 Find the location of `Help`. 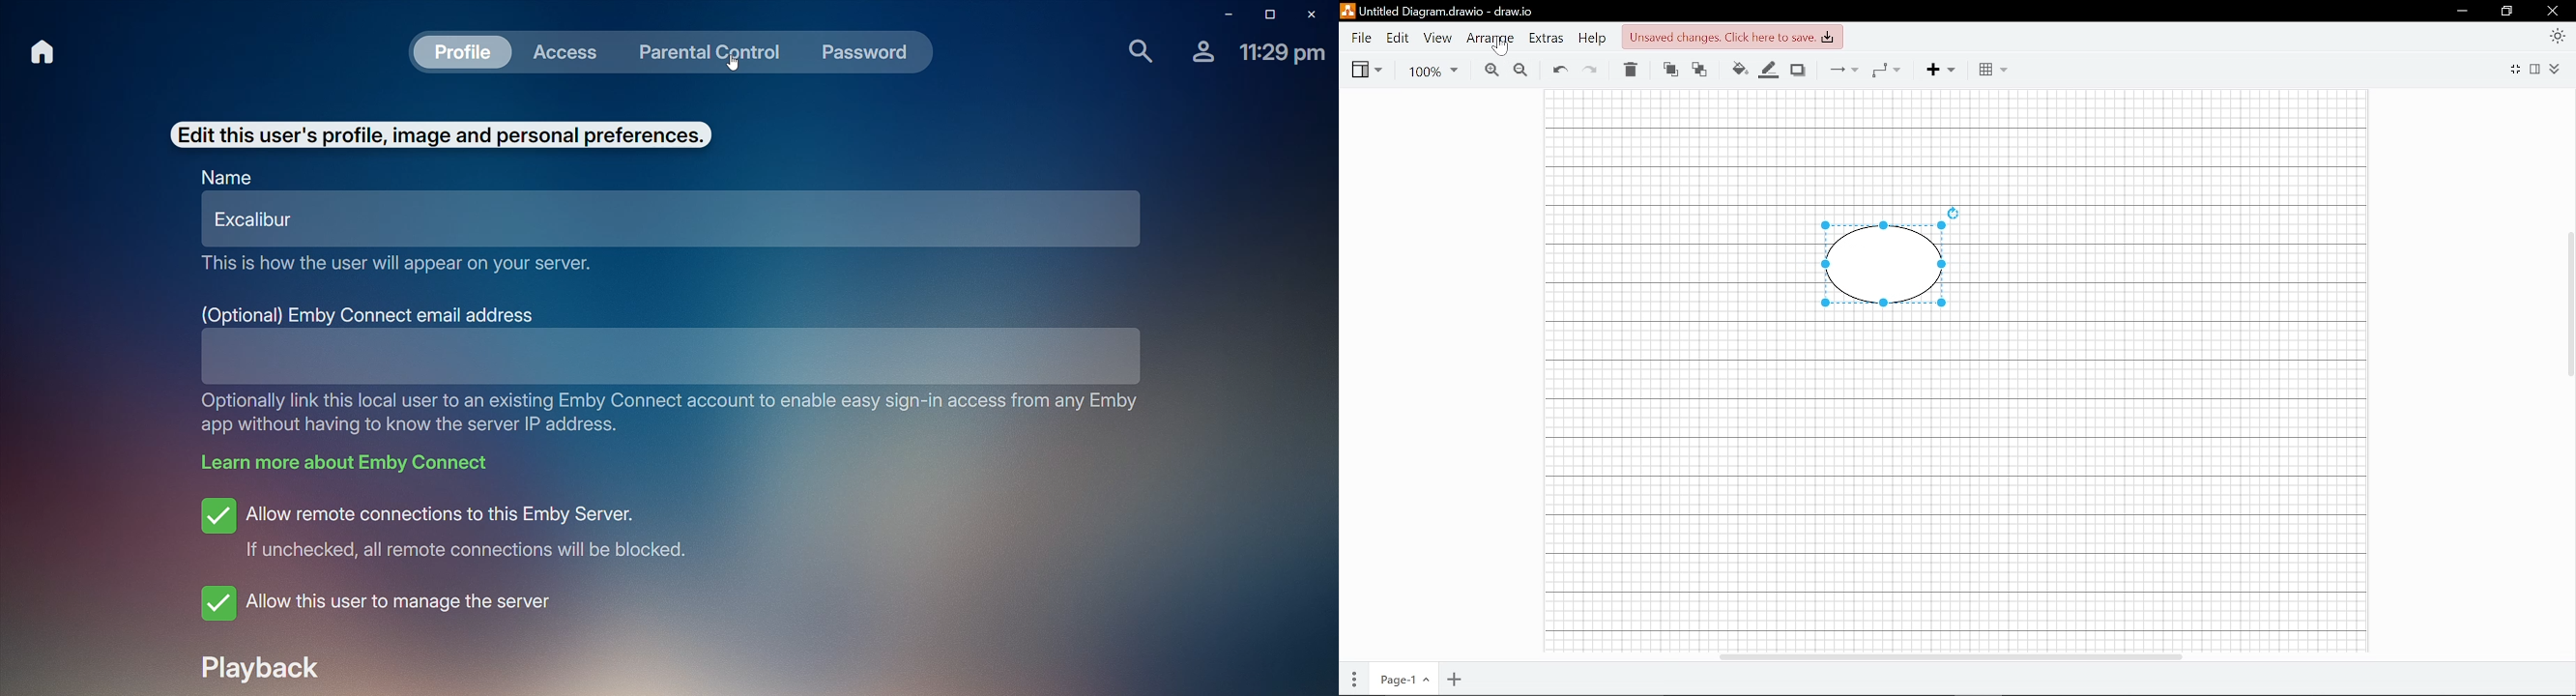

Help is located at coordinates (1595, 40).